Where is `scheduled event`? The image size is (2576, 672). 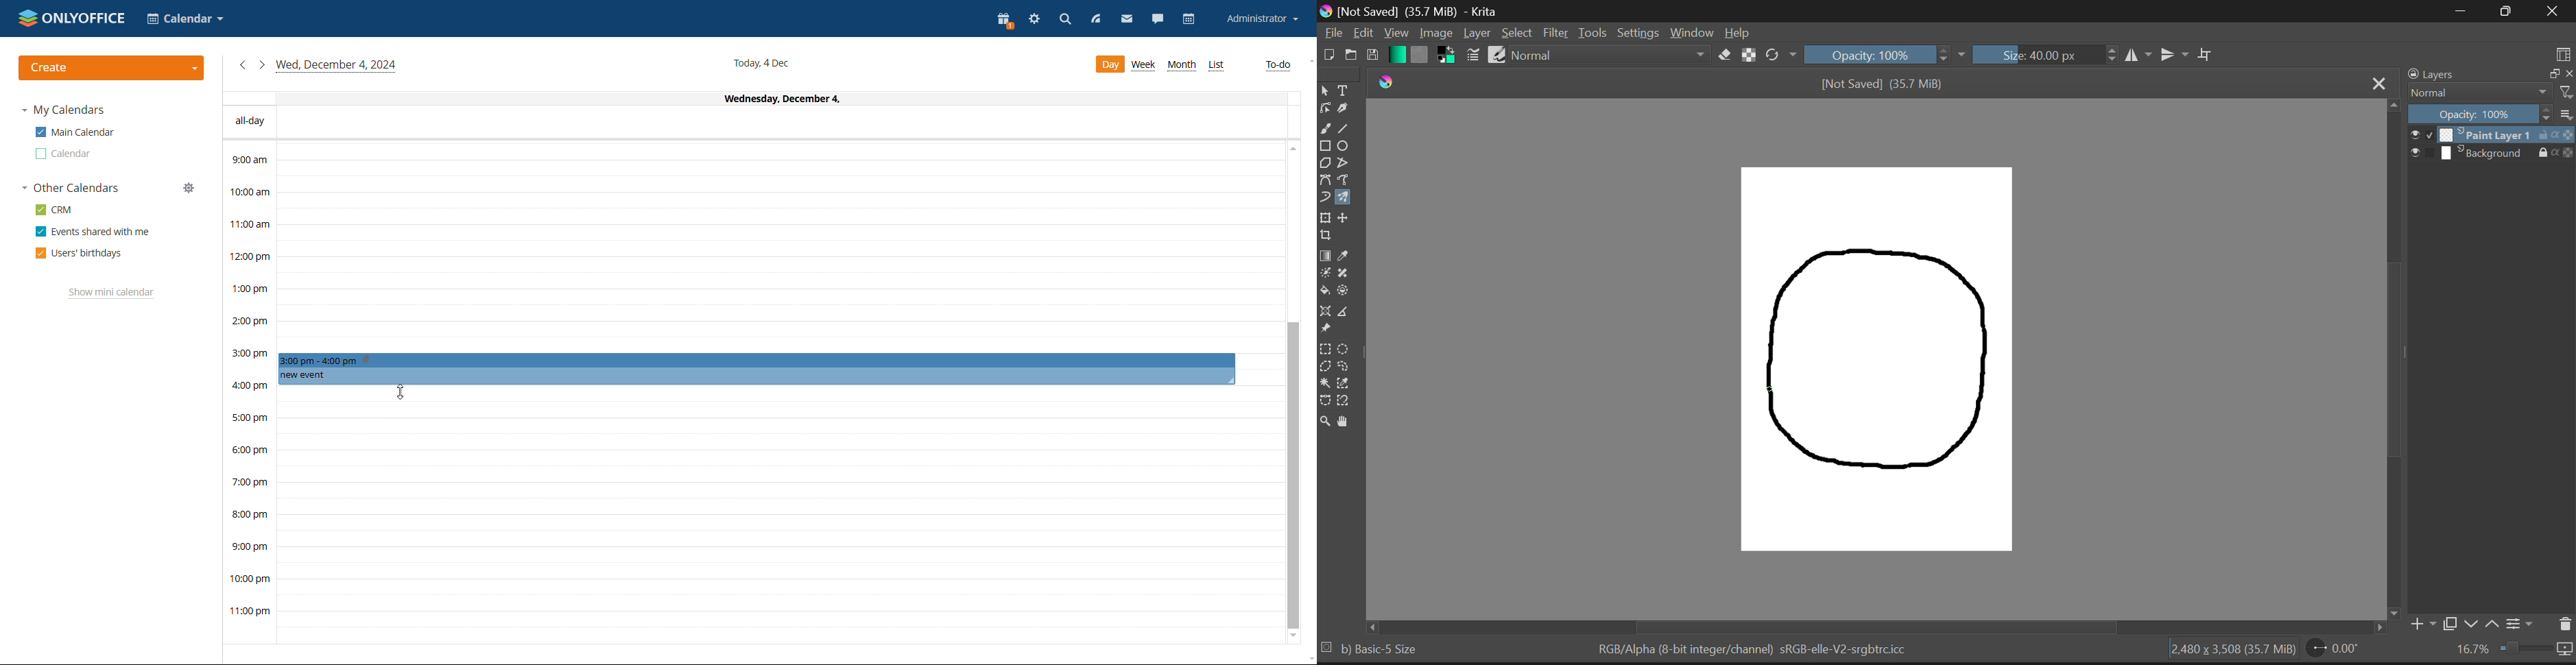
scheduled event is located at coordinates (755, 369).